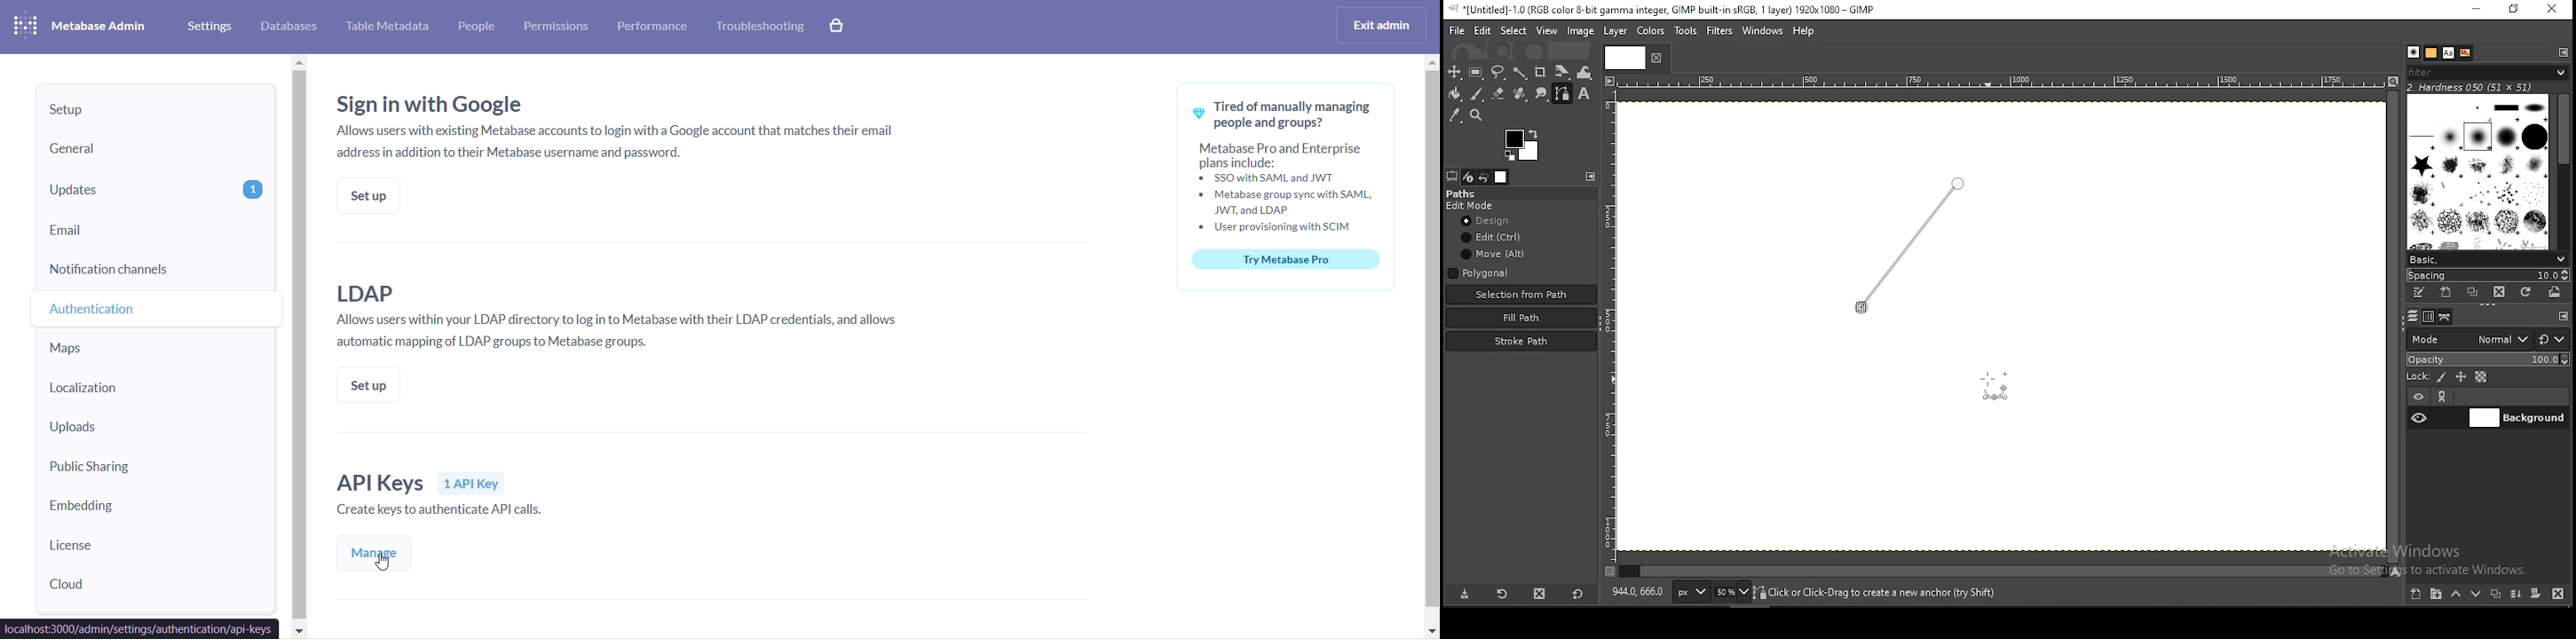  Describe the element at coordinates (1732, 592) in the screenshot. I see `zoom status` at that location.